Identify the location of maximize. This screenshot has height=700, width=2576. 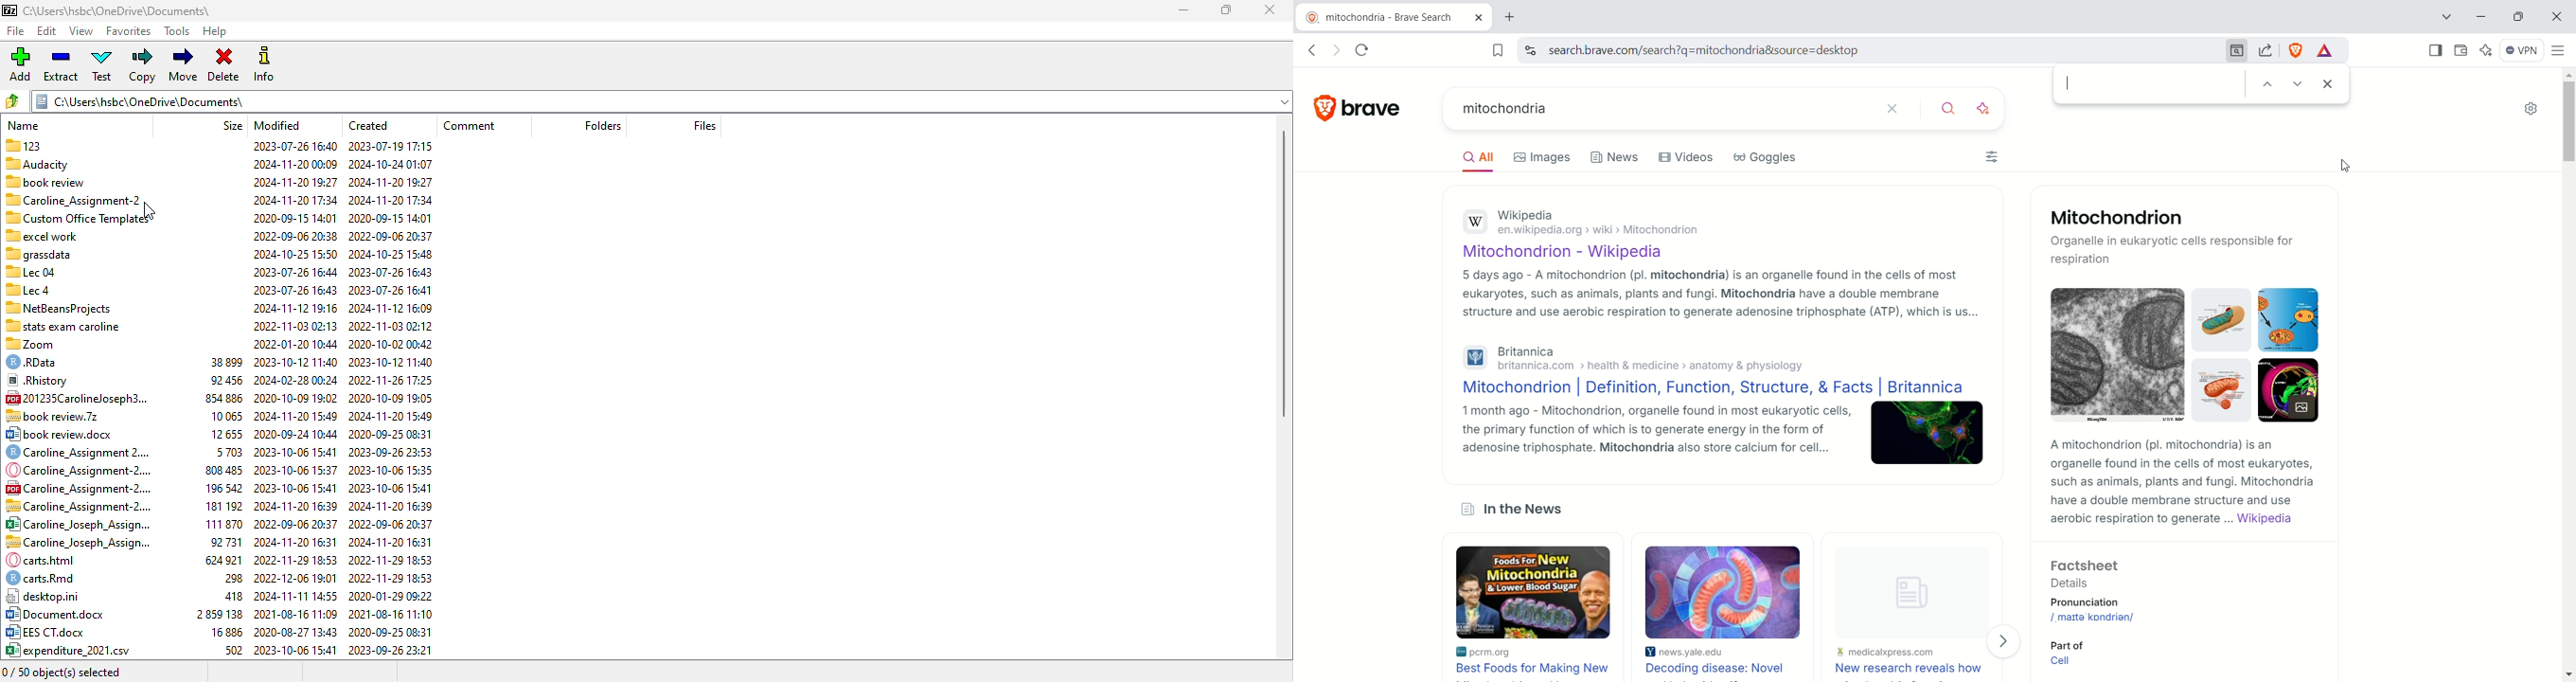
(1227, 9).